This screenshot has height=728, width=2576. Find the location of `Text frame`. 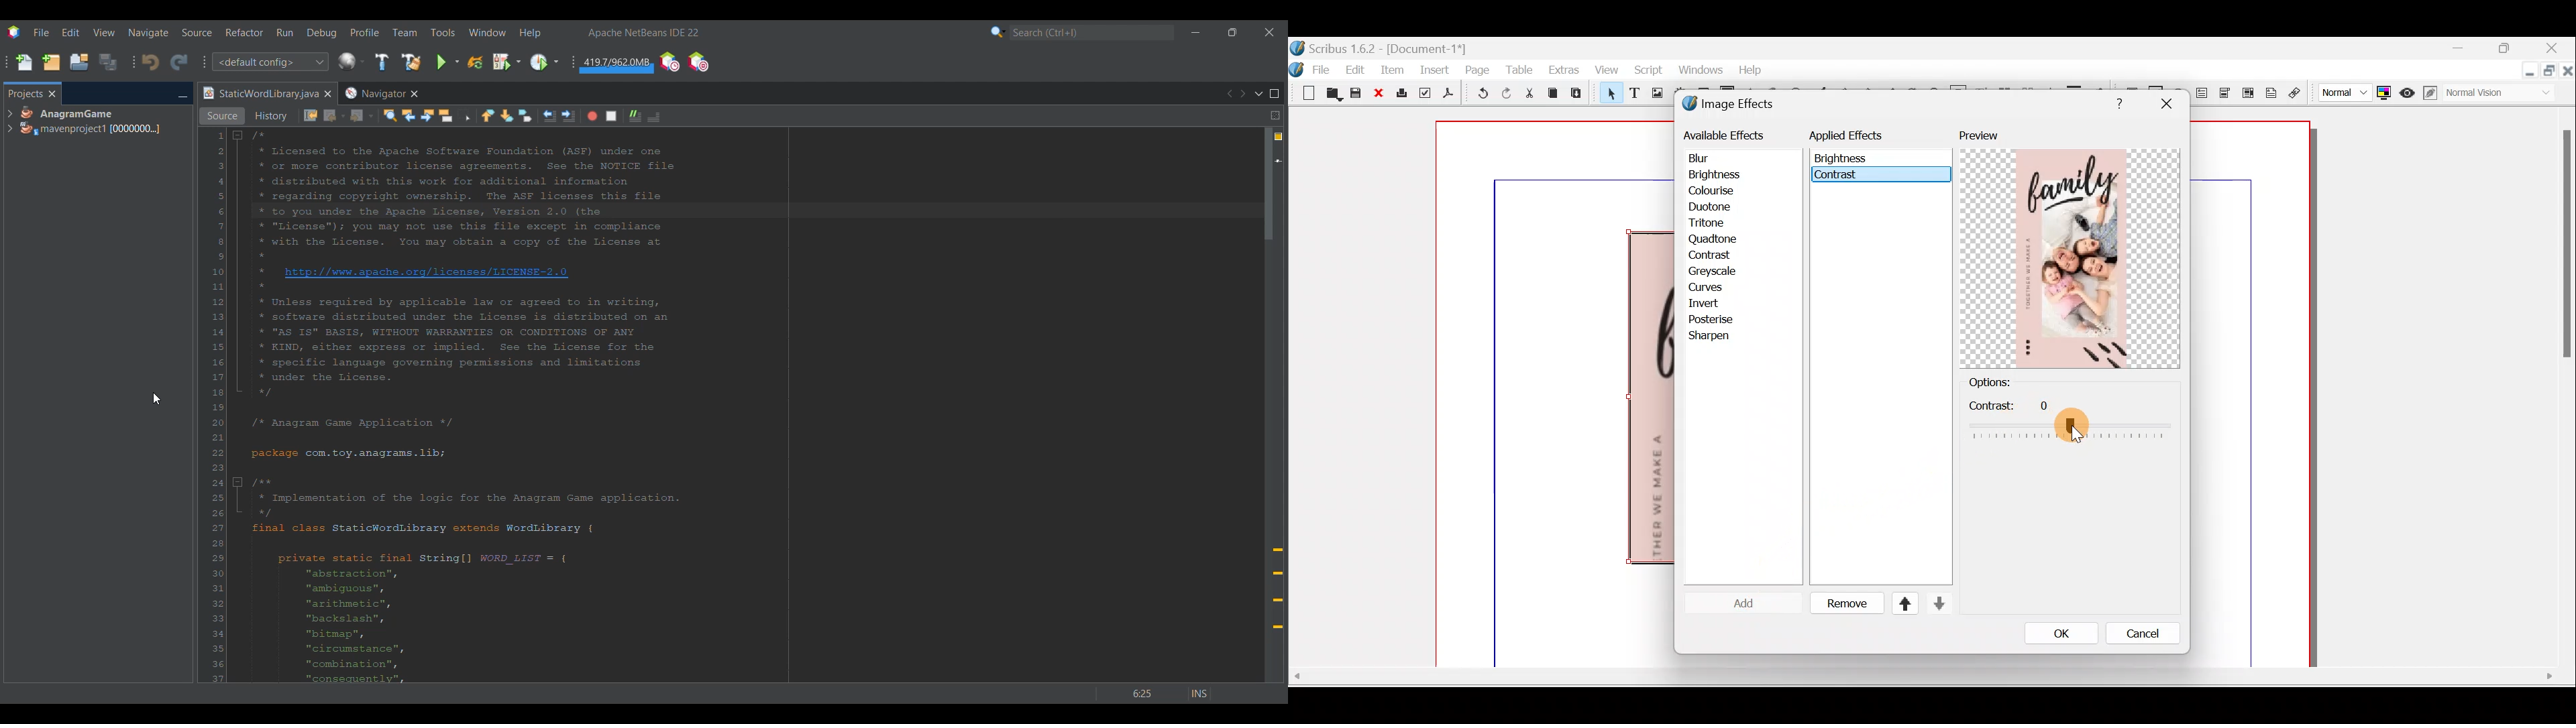

Text frame is located at coordinates (1633, 94).